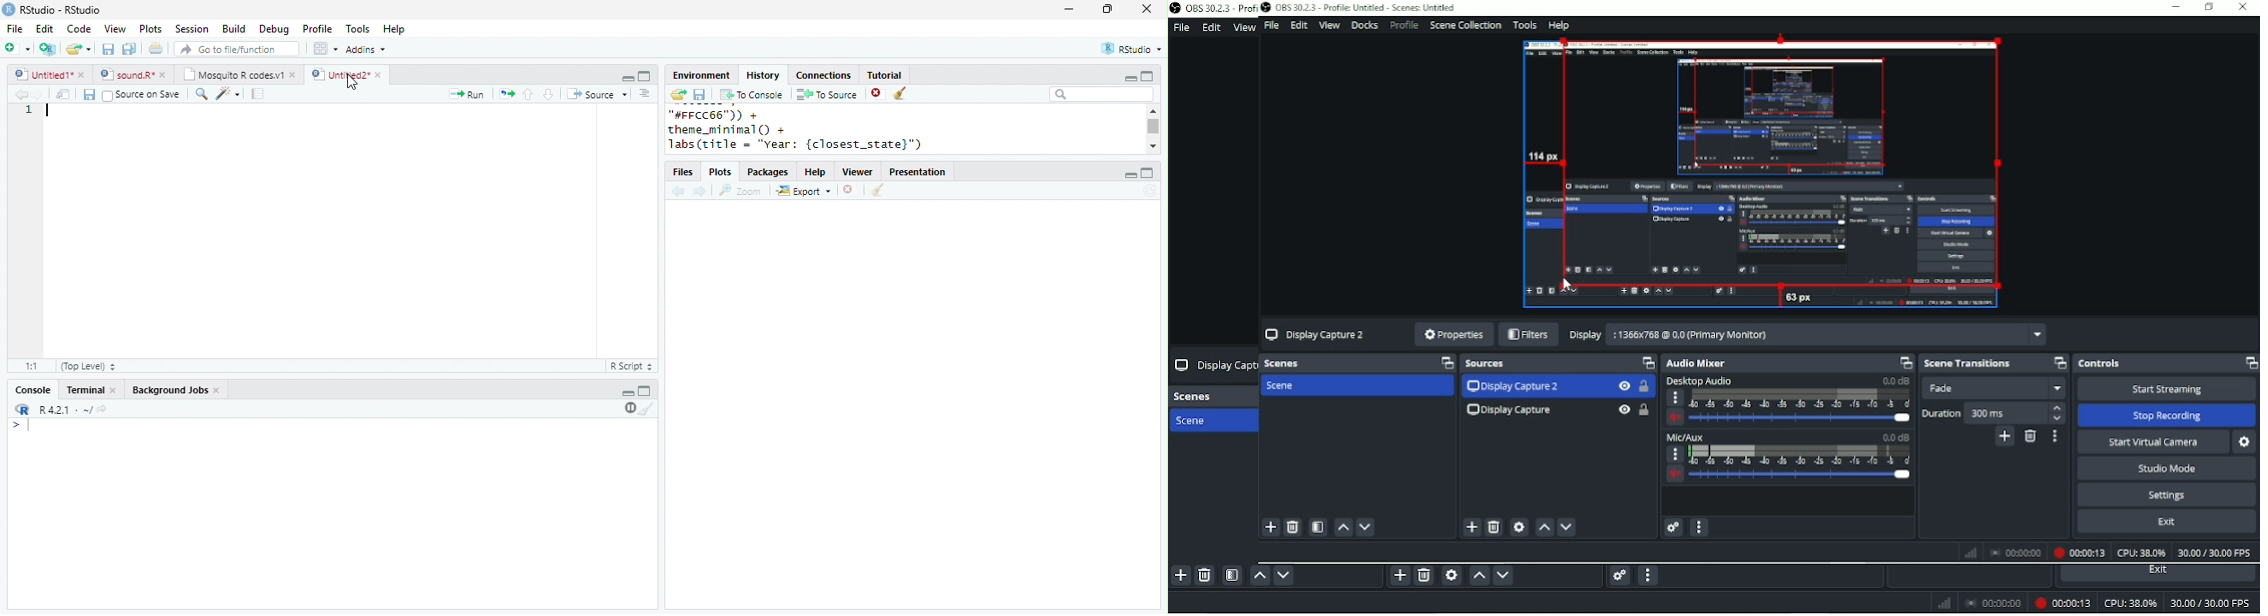  I want to click on Audio Mixer, so click(1708, 363).